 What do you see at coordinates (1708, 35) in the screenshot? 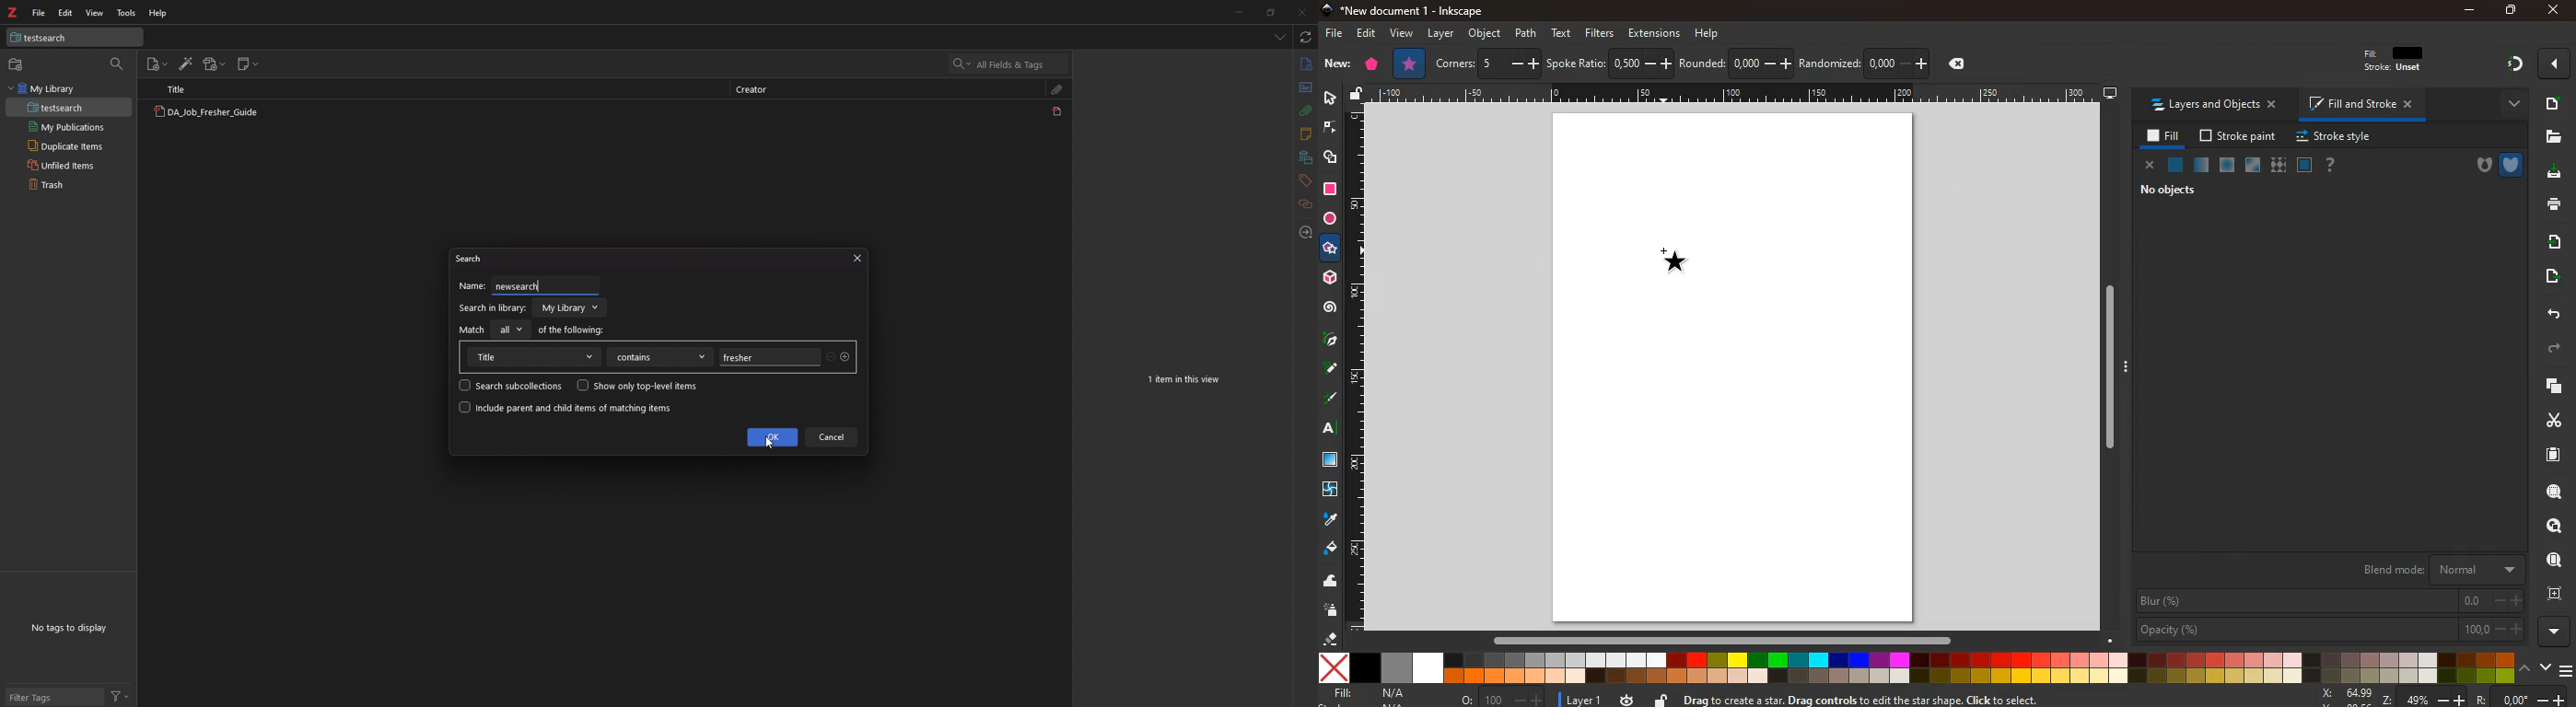
I see `help` at bounding box center [1708, 35].